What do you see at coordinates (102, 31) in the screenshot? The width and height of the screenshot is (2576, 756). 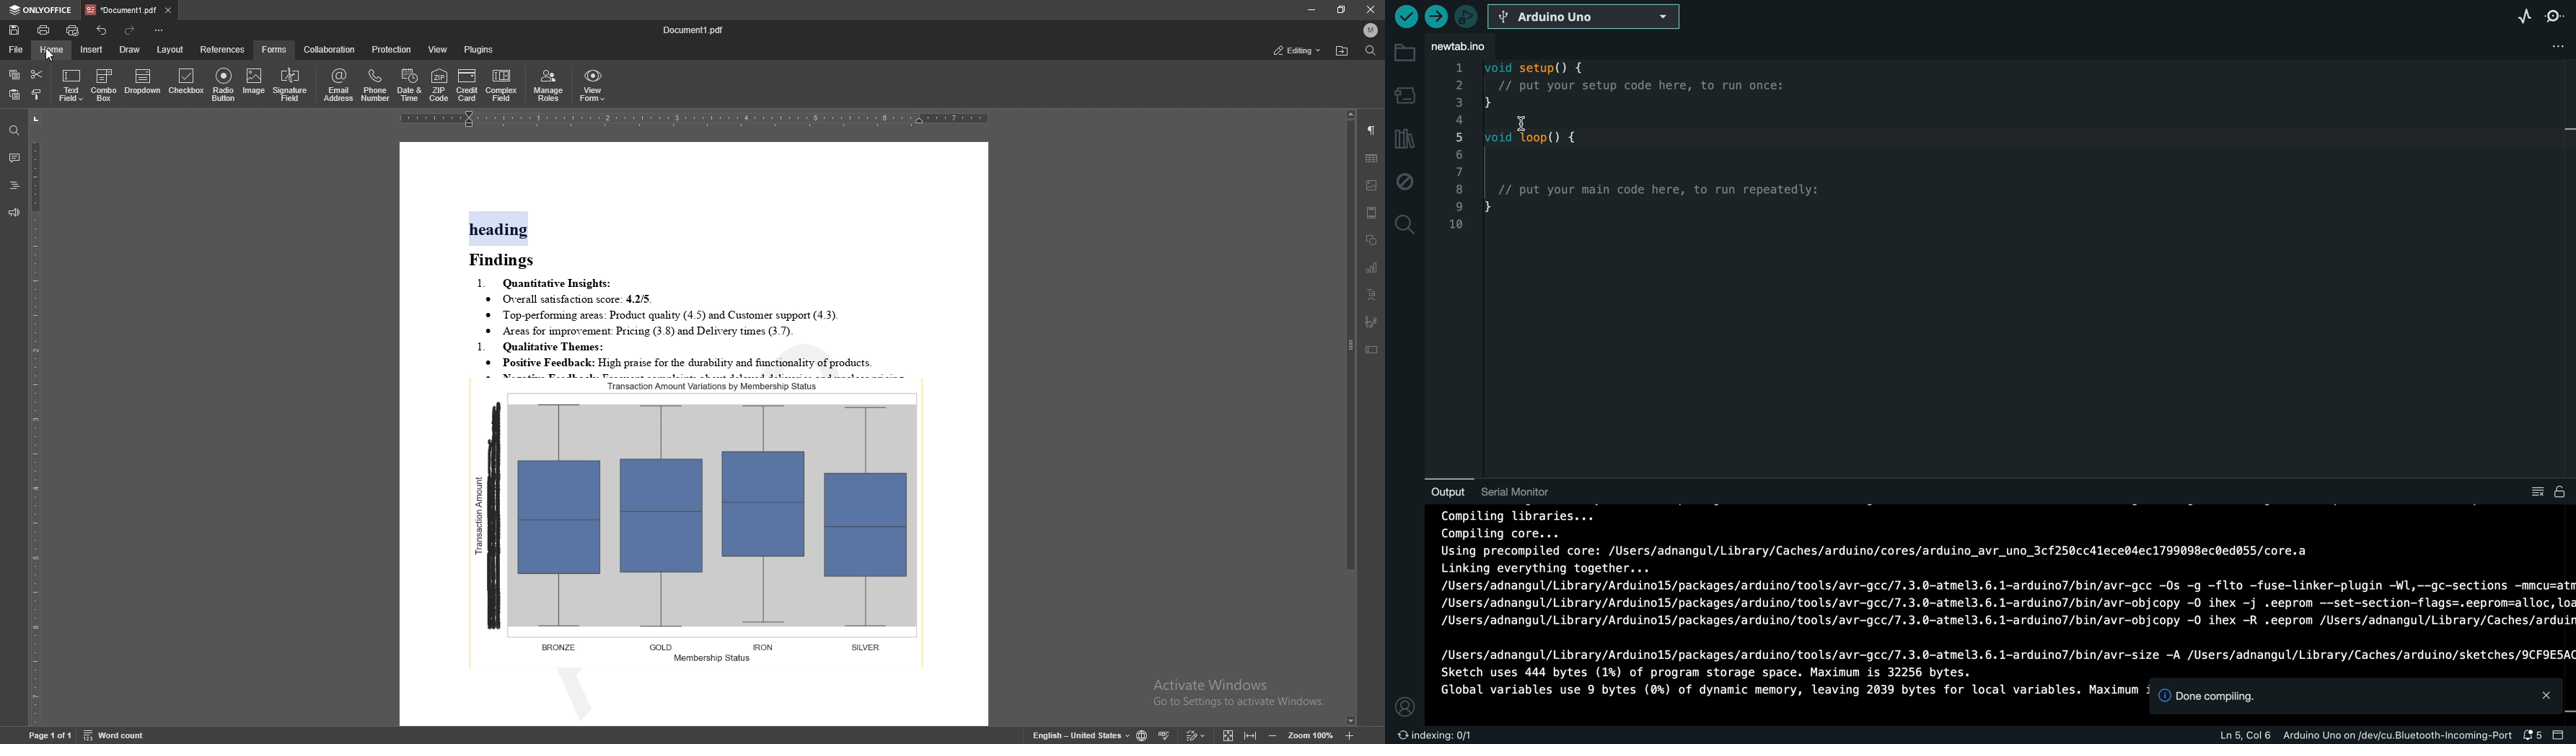 I see `undo` at bounding box center [102, 31].